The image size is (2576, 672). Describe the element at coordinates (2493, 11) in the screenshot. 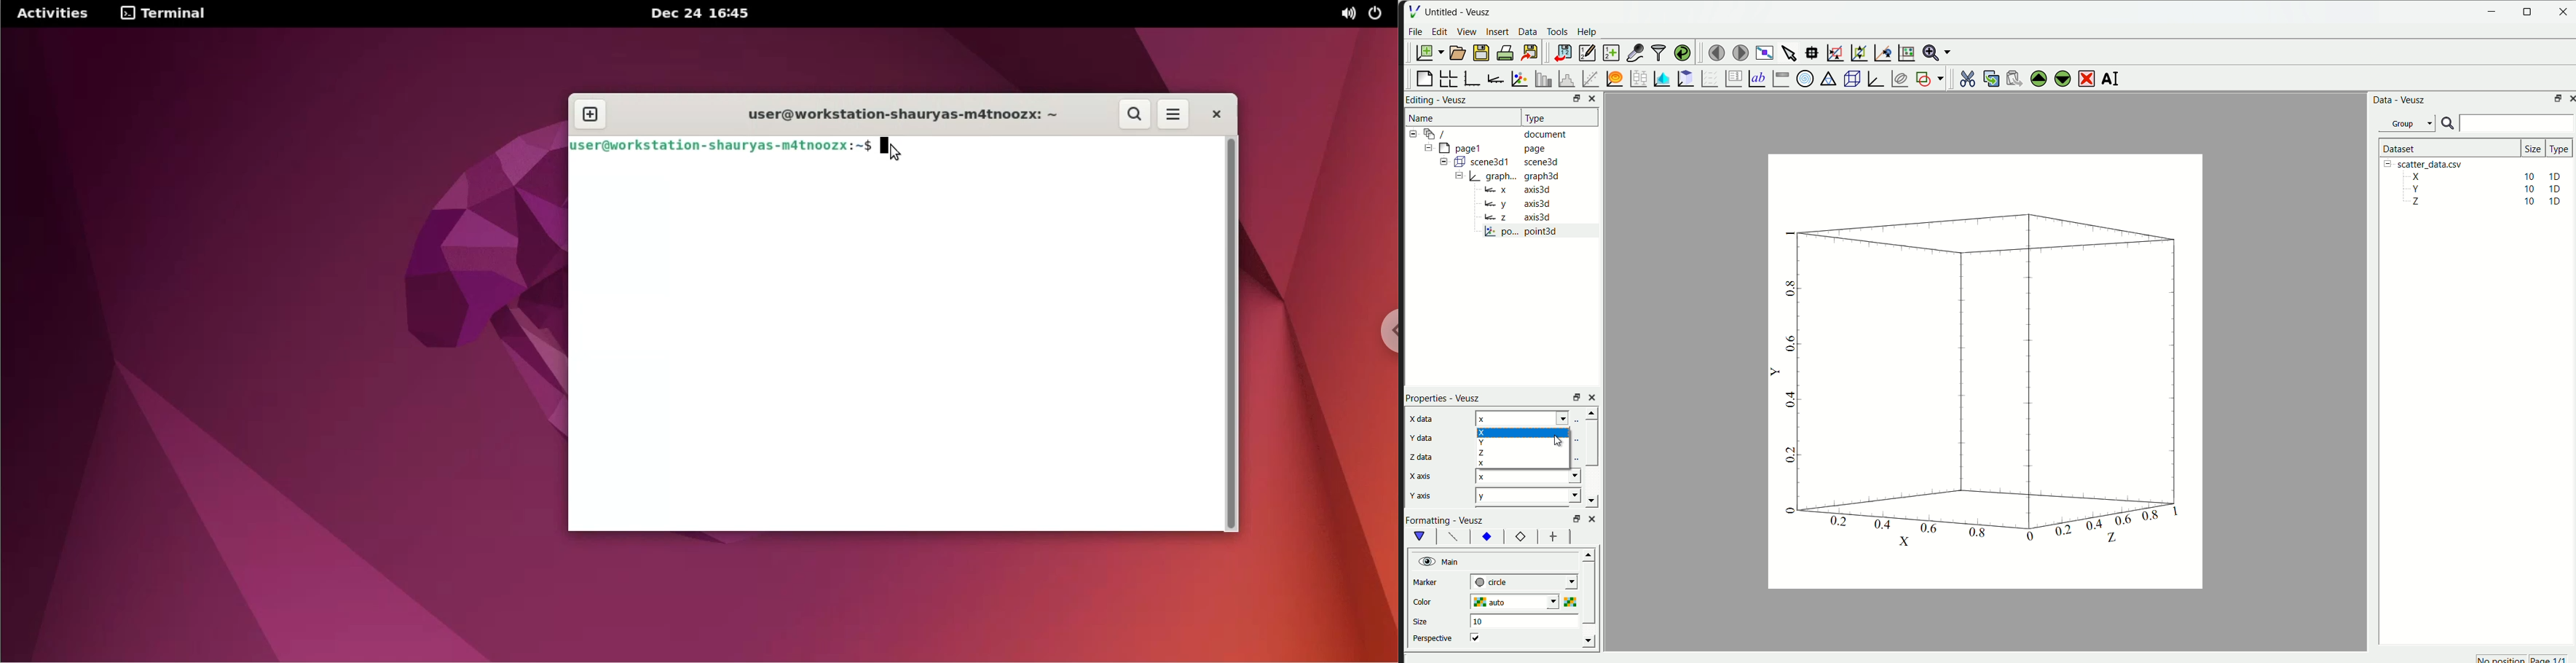

I see `Minimize` at that location.